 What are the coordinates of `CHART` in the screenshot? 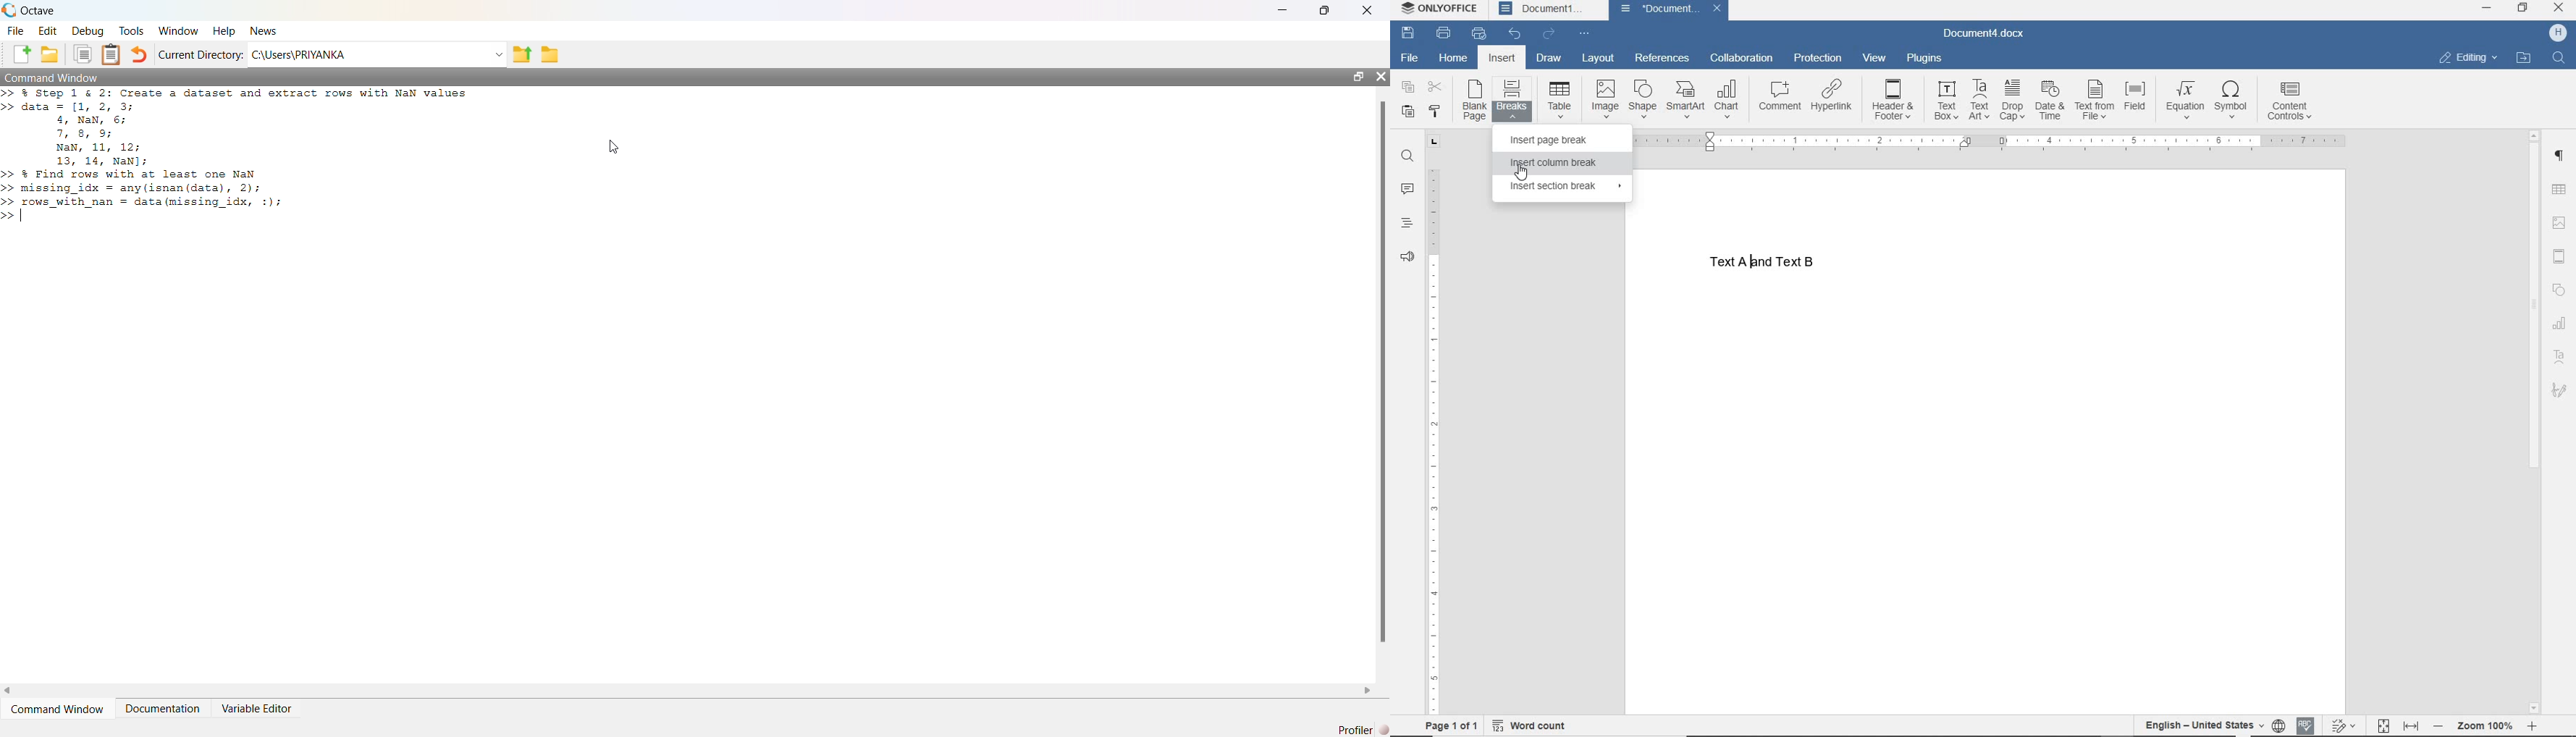 It's located at (1728, 98).